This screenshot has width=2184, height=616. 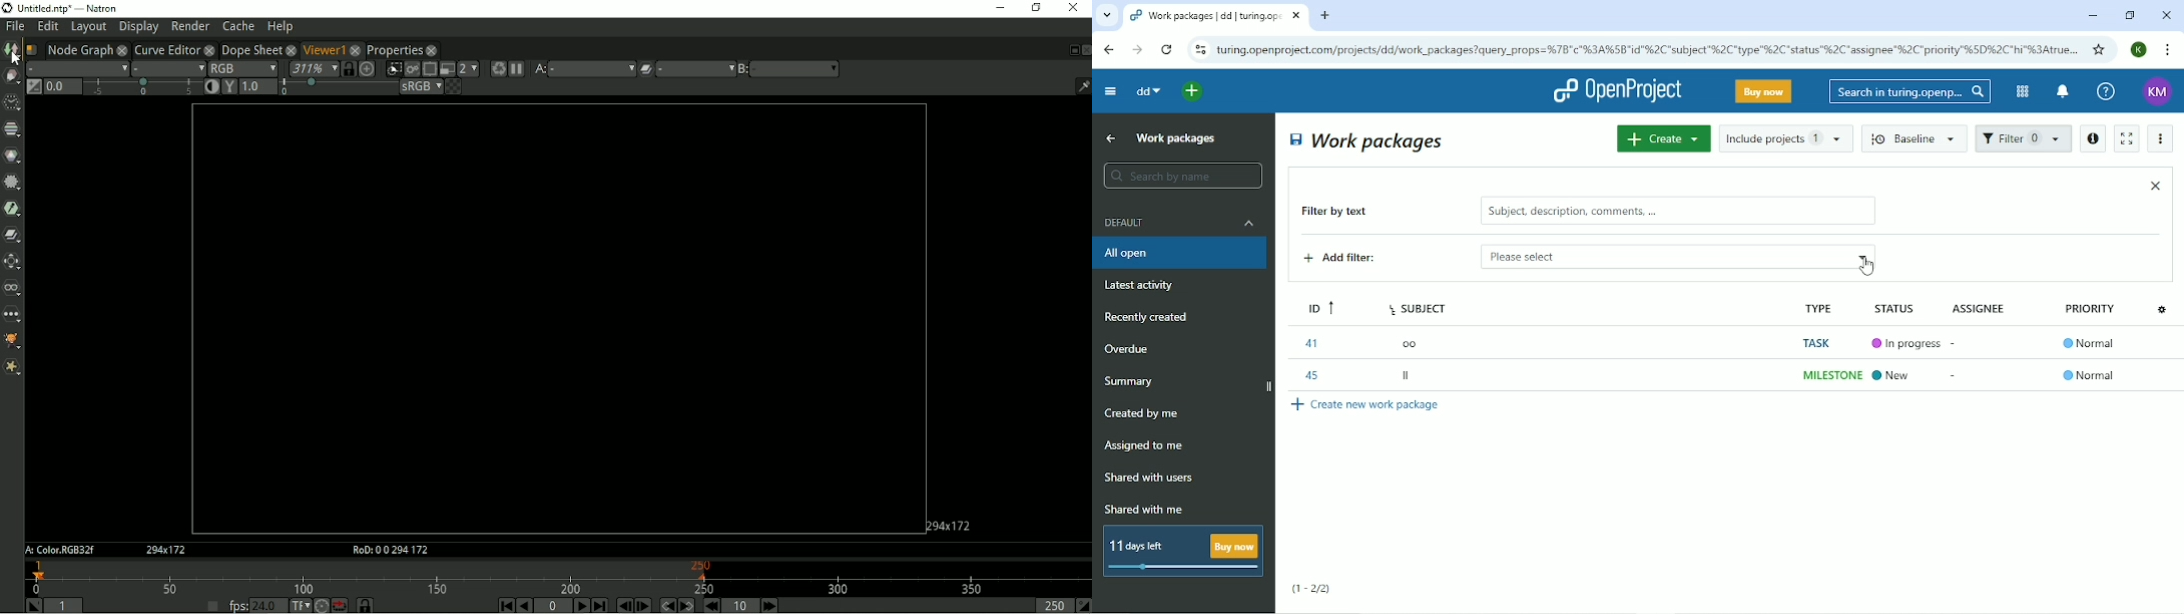 What do you see at coordinates (1309, 373) in the screenshot?
I see `45` at bounding box center [1309, 373].